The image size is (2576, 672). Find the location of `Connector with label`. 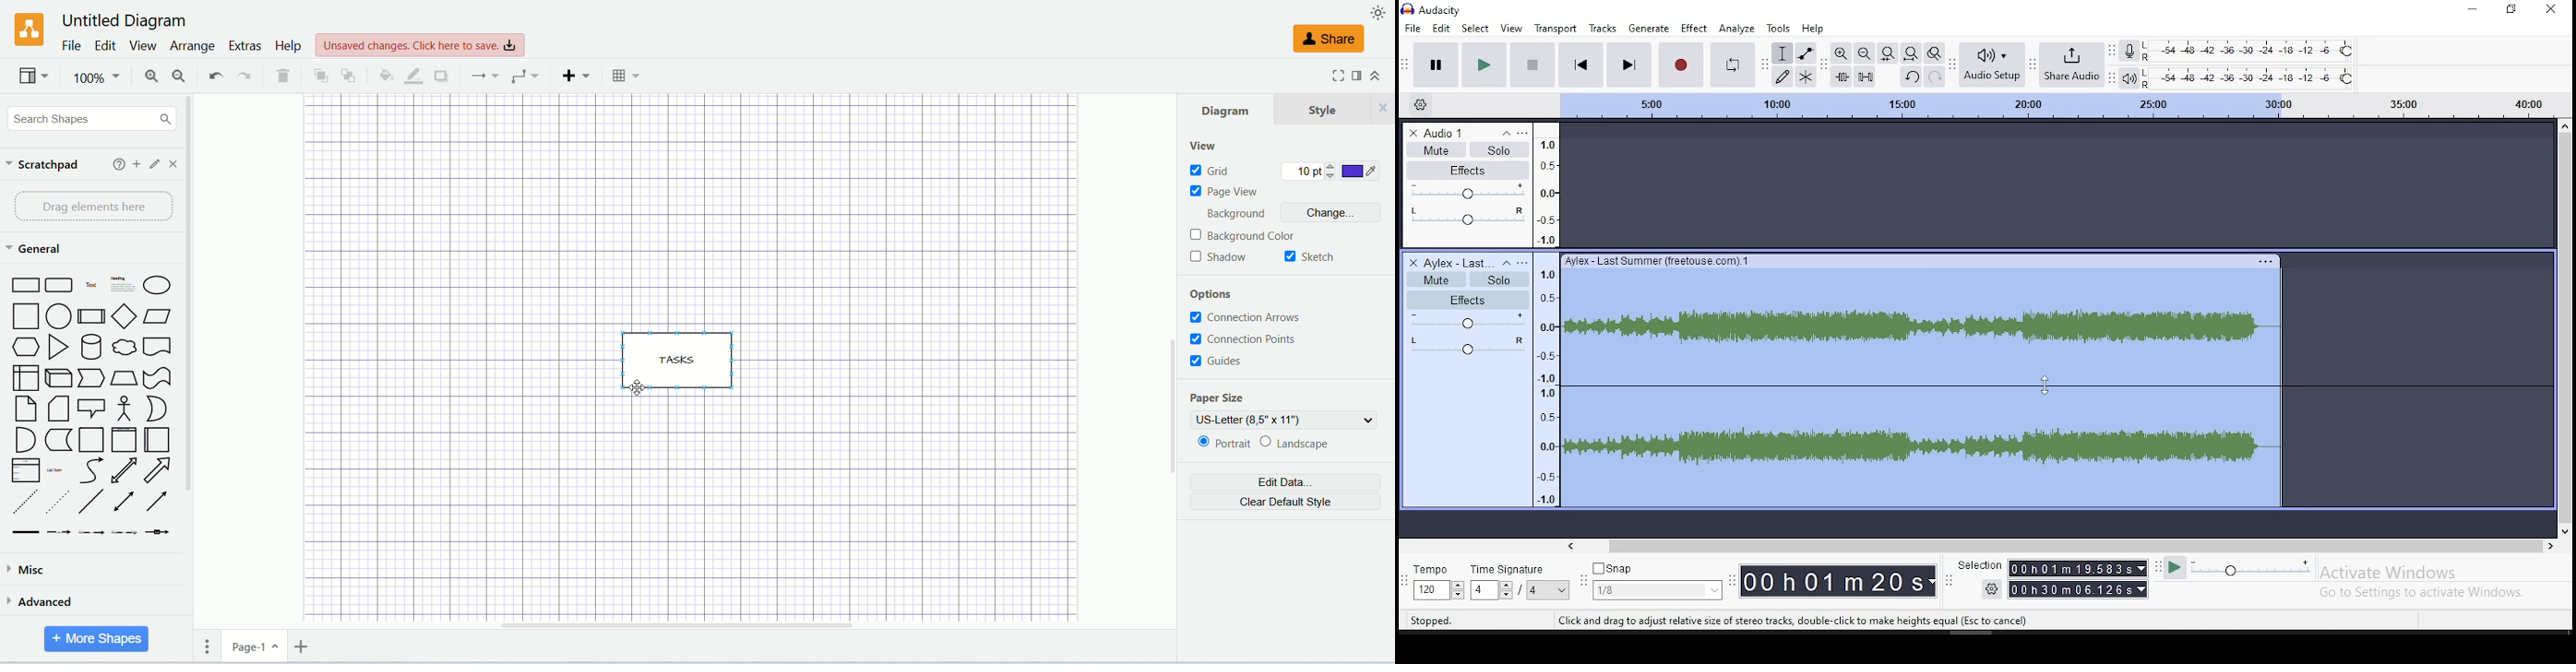

Connector with label is located at coordinates (58, 533).